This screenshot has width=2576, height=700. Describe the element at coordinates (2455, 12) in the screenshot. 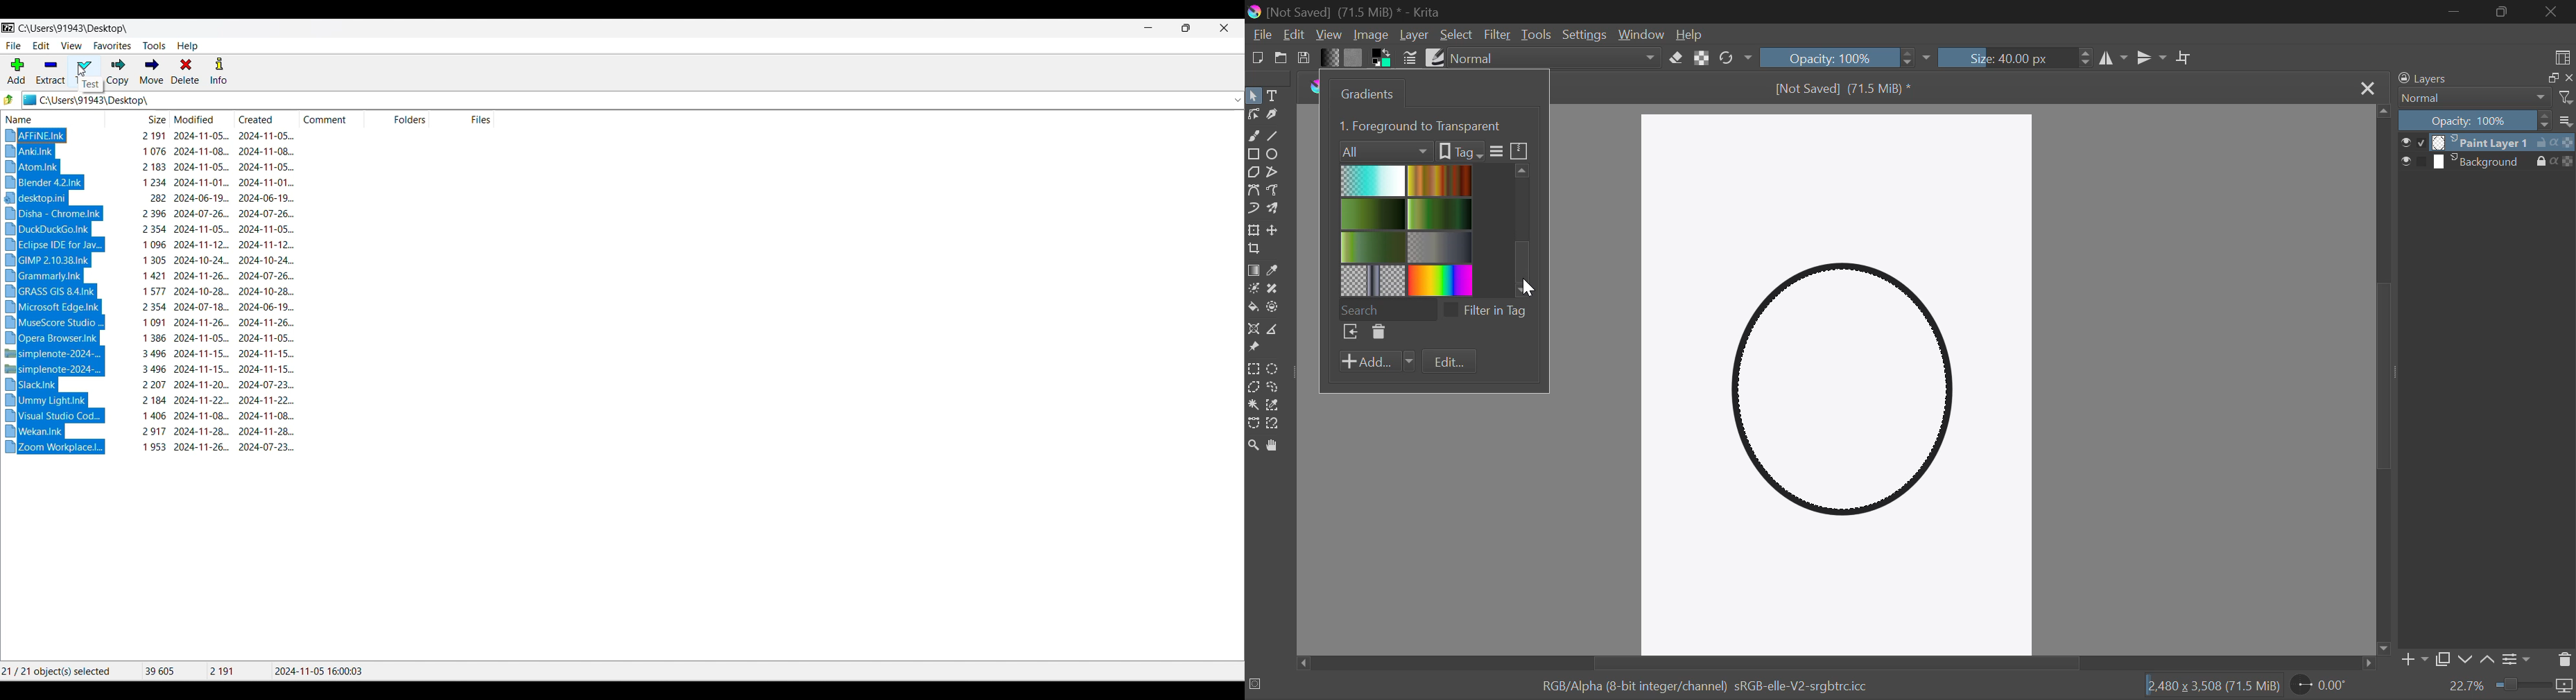

I see `Restore Down` at that location.